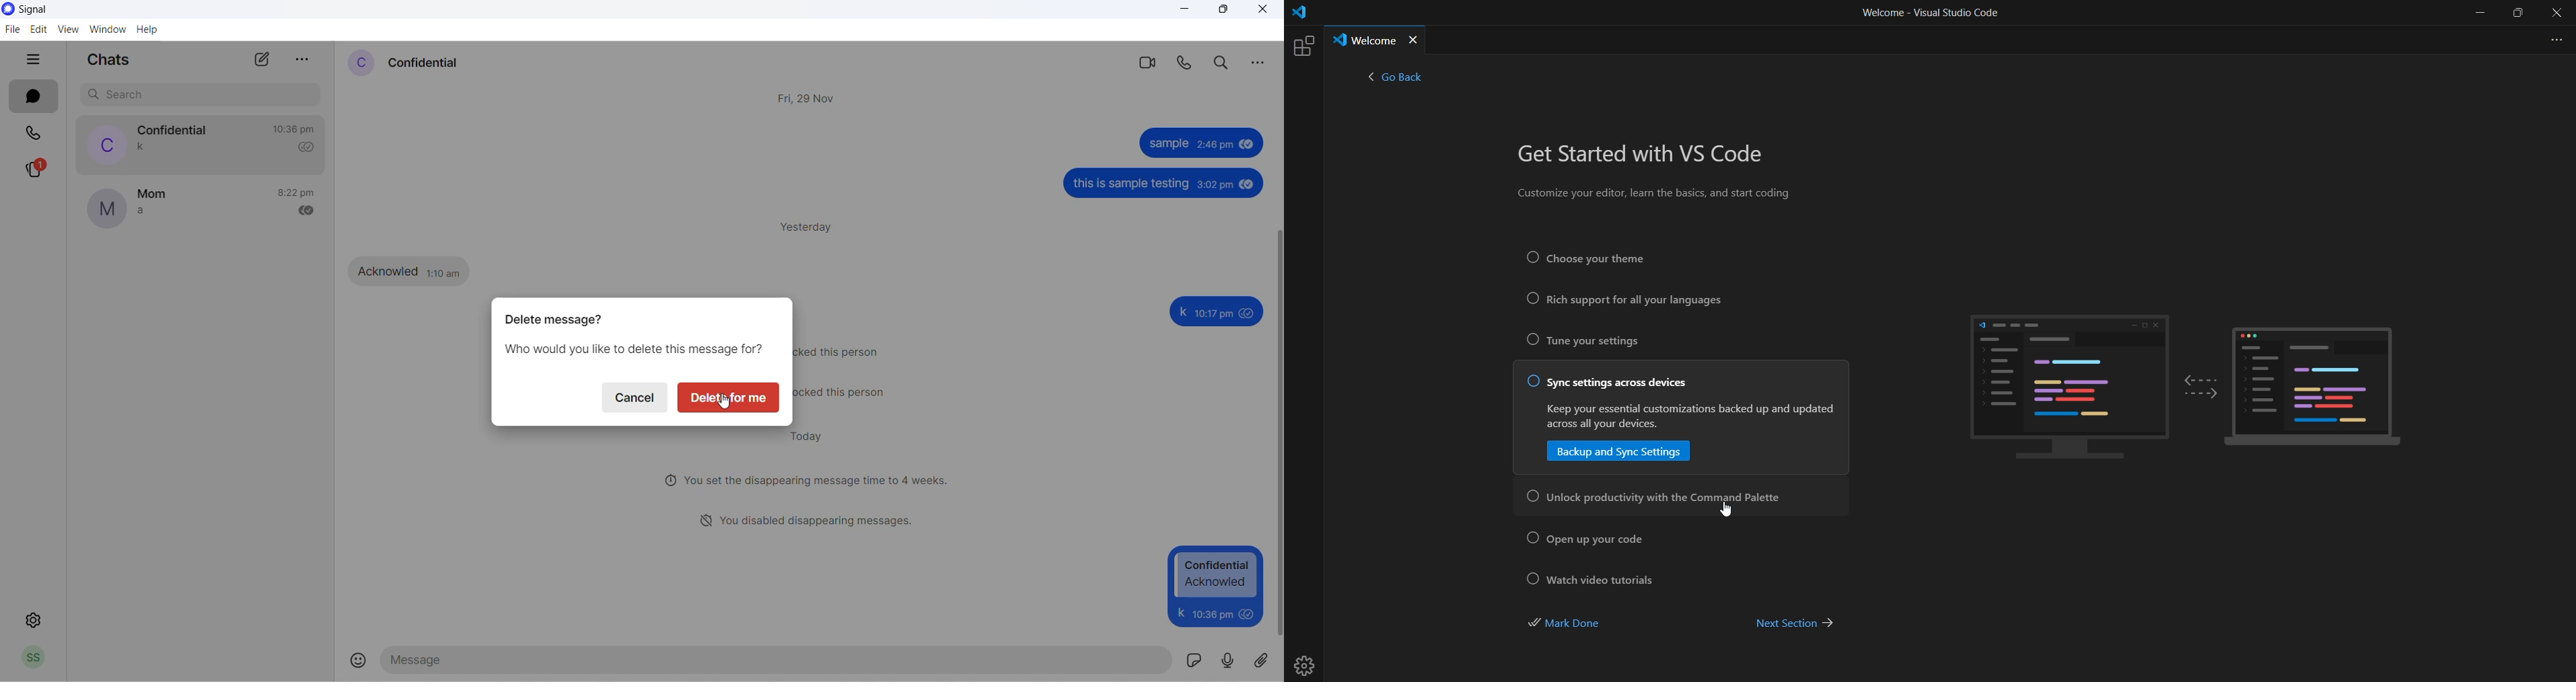 Image resolution: width=2576 pixels, height=700 pixels. Describe the element at coordinates (1189, 60) in the screenshot. I see `voice call` at that location.